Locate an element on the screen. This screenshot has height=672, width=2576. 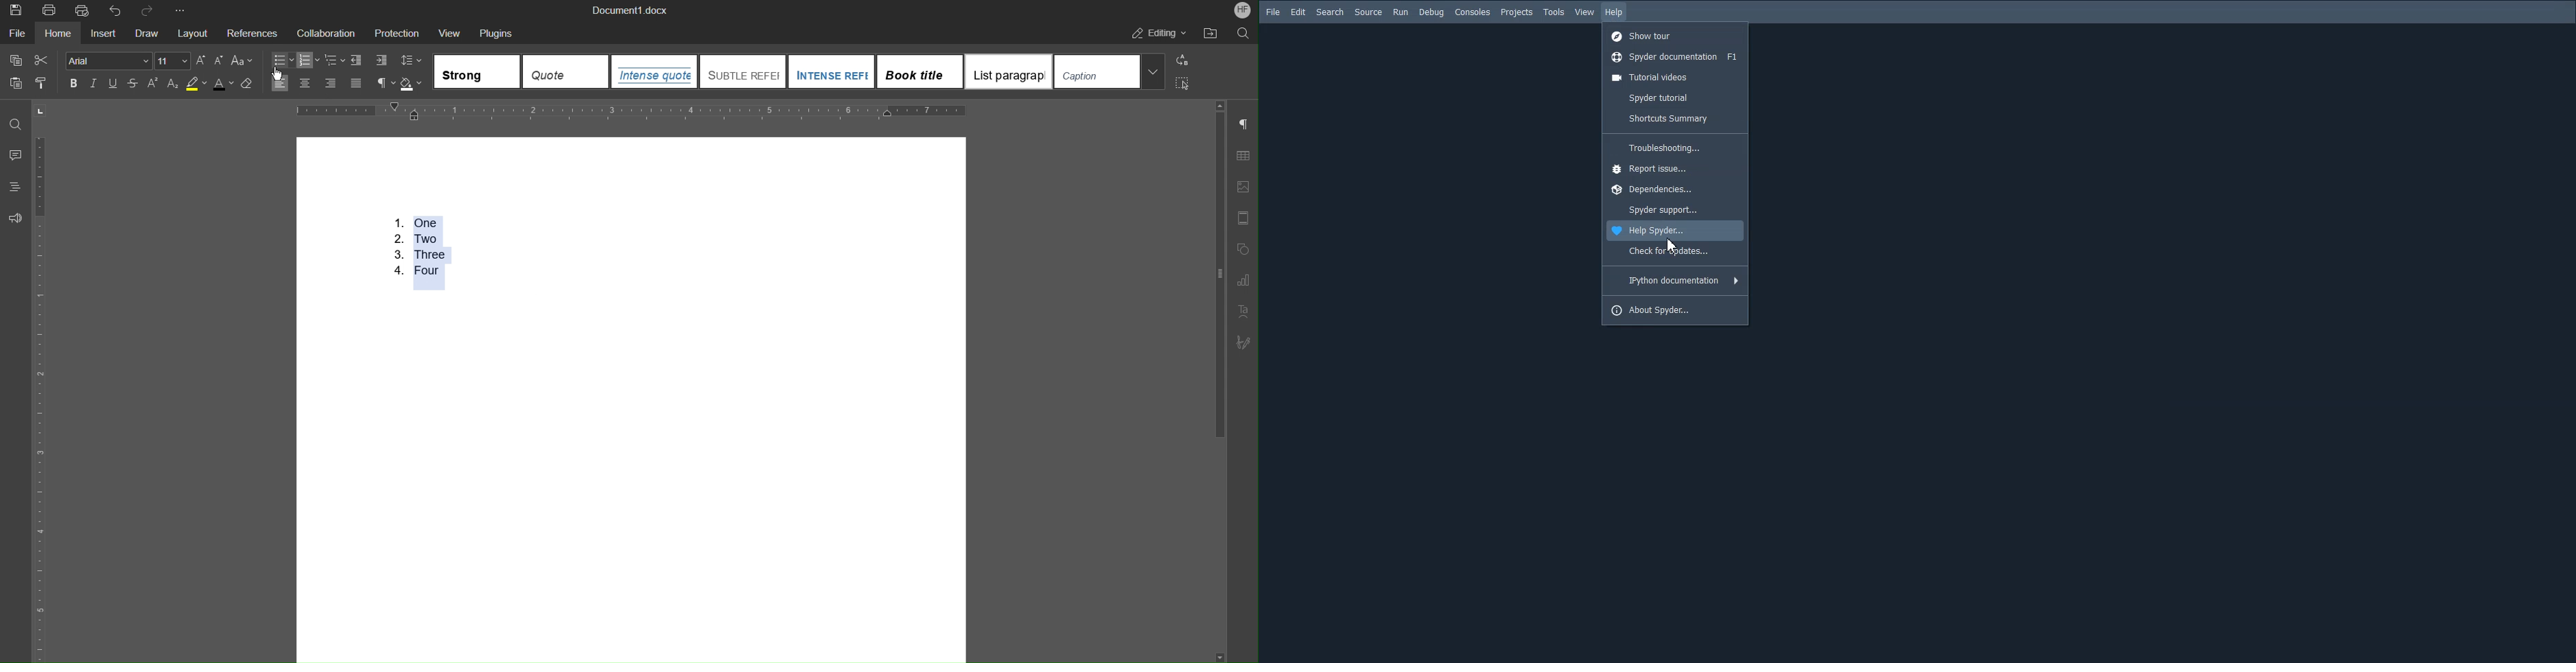
Help Spyder is located at coordinates (1673, 231).